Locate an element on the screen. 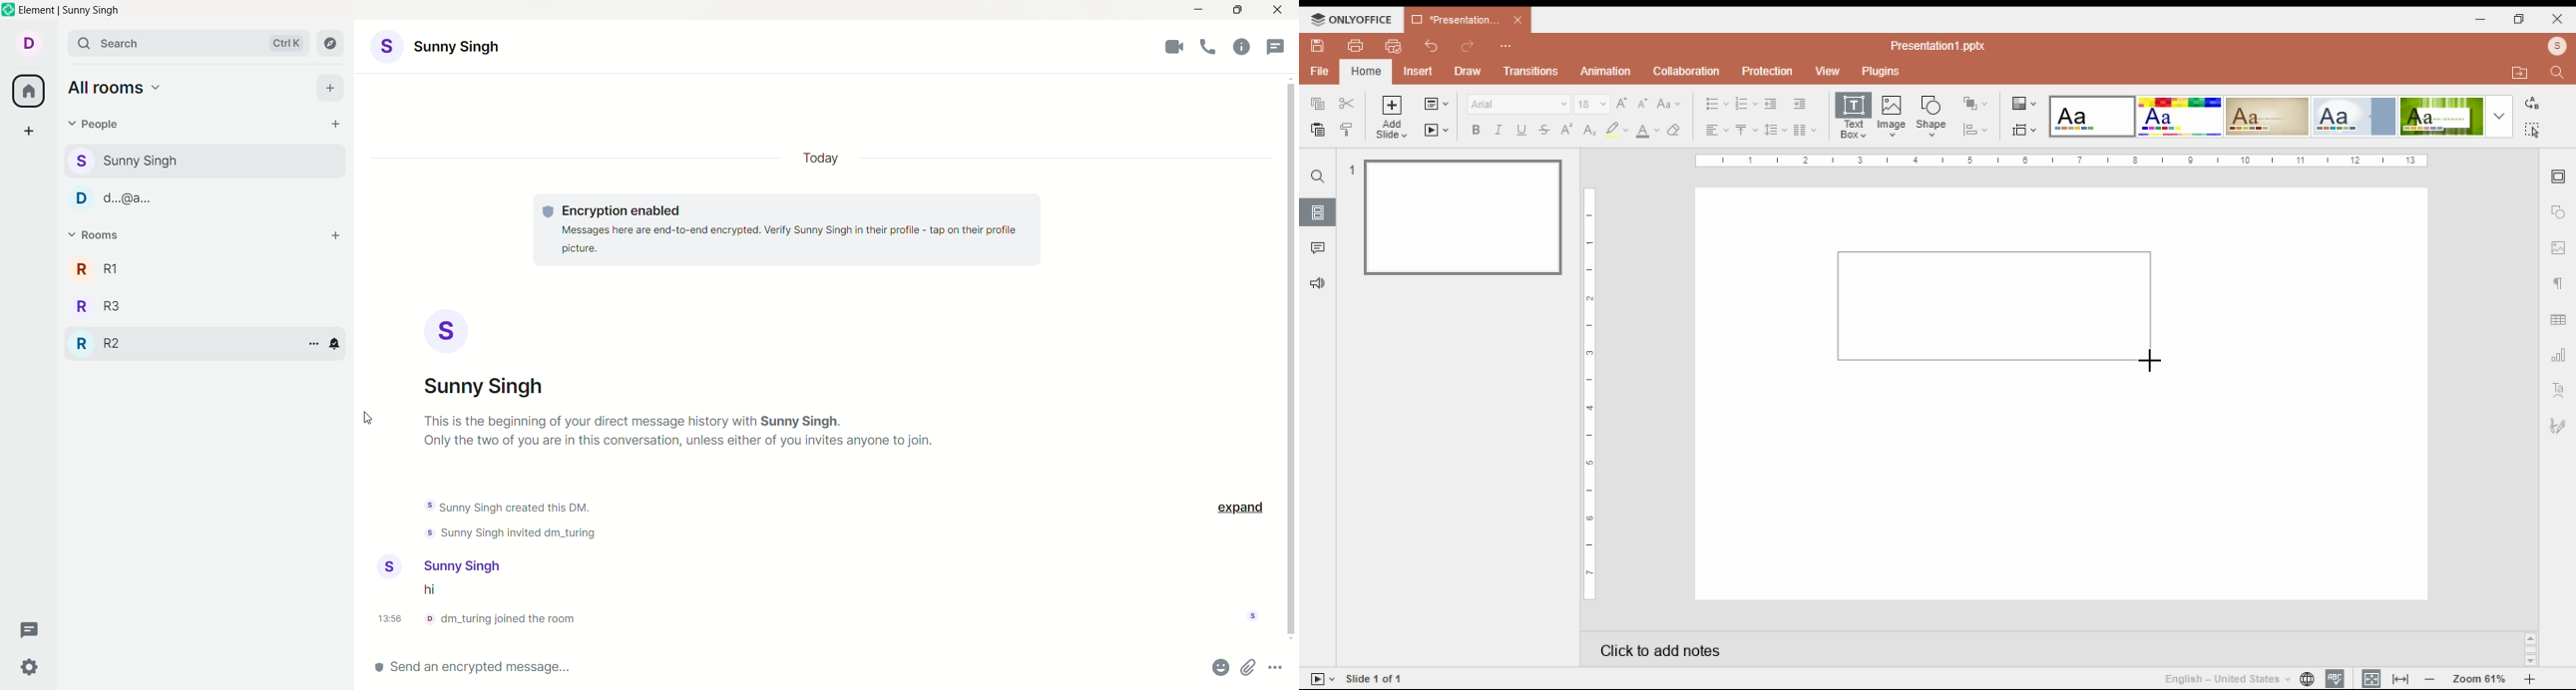 This screenshot has width=2576, height=700. insert text box is located at coordinates (1853, 117).